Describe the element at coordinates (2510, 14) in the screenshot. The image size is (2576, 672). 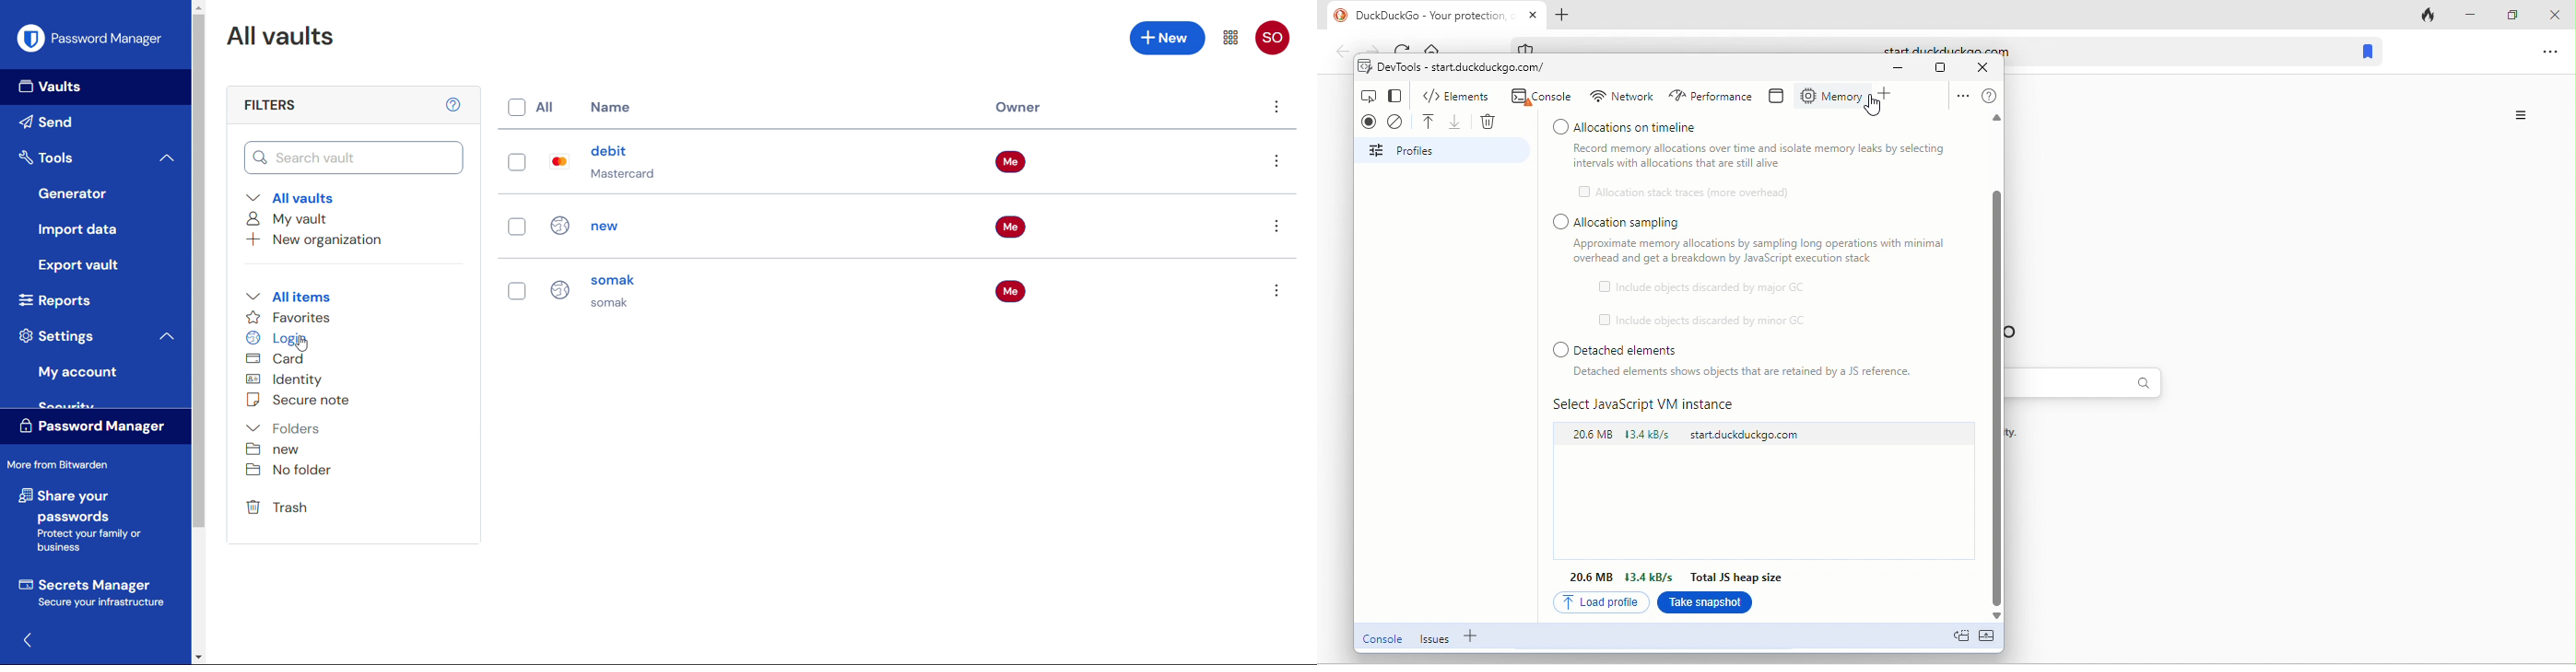
I see `maximize` at that location.